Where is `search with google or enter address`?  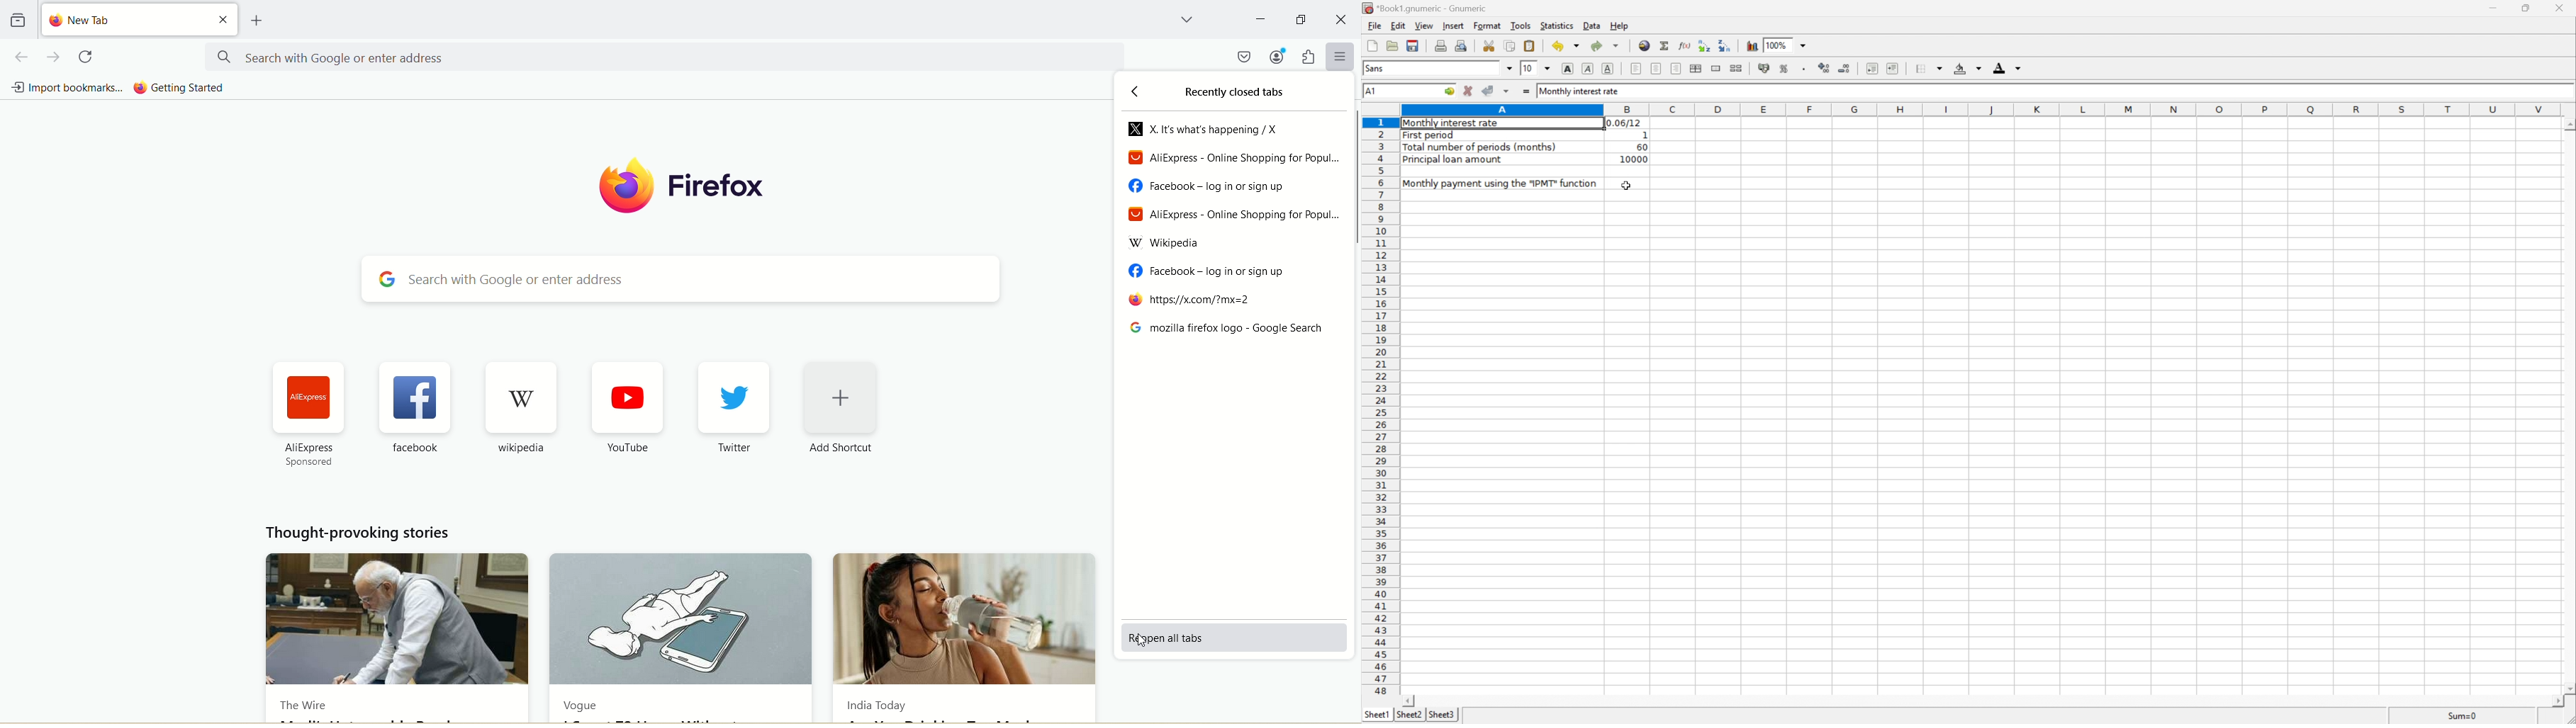 search with google or enter address is located at coordinates (679, 278).